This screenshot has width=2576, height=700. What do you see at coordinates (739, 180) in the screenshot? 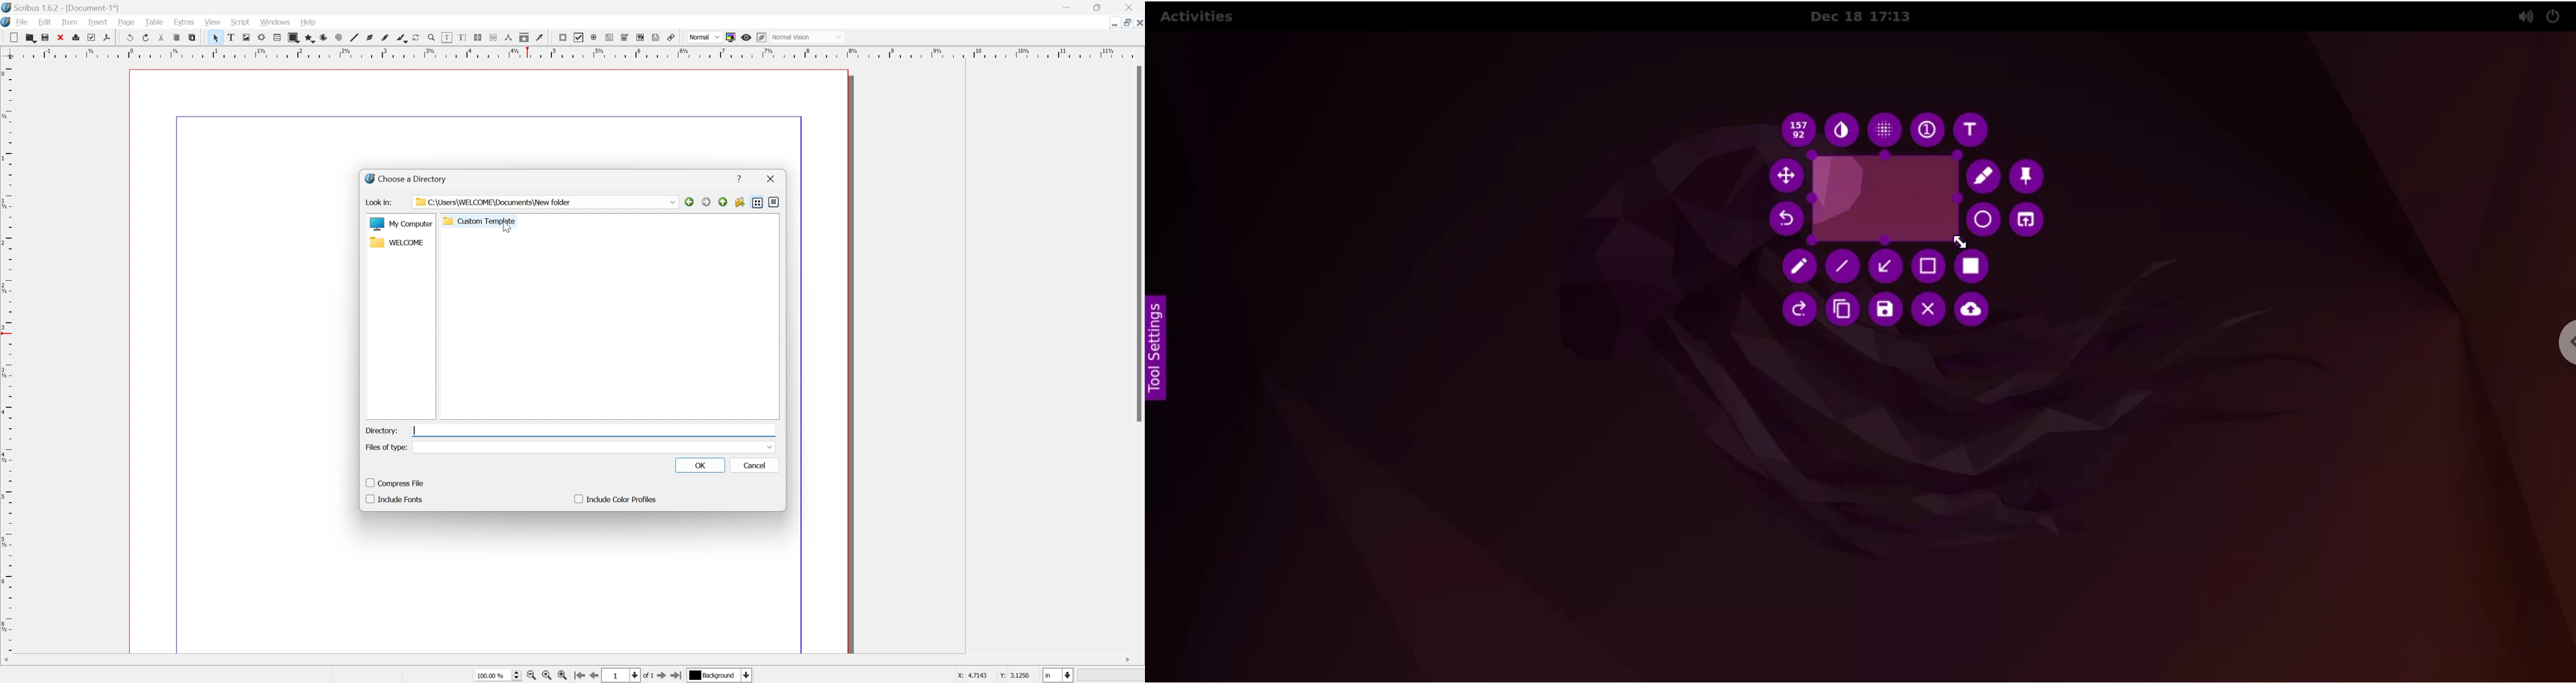
I see `help` at bounding box center [739, 180].